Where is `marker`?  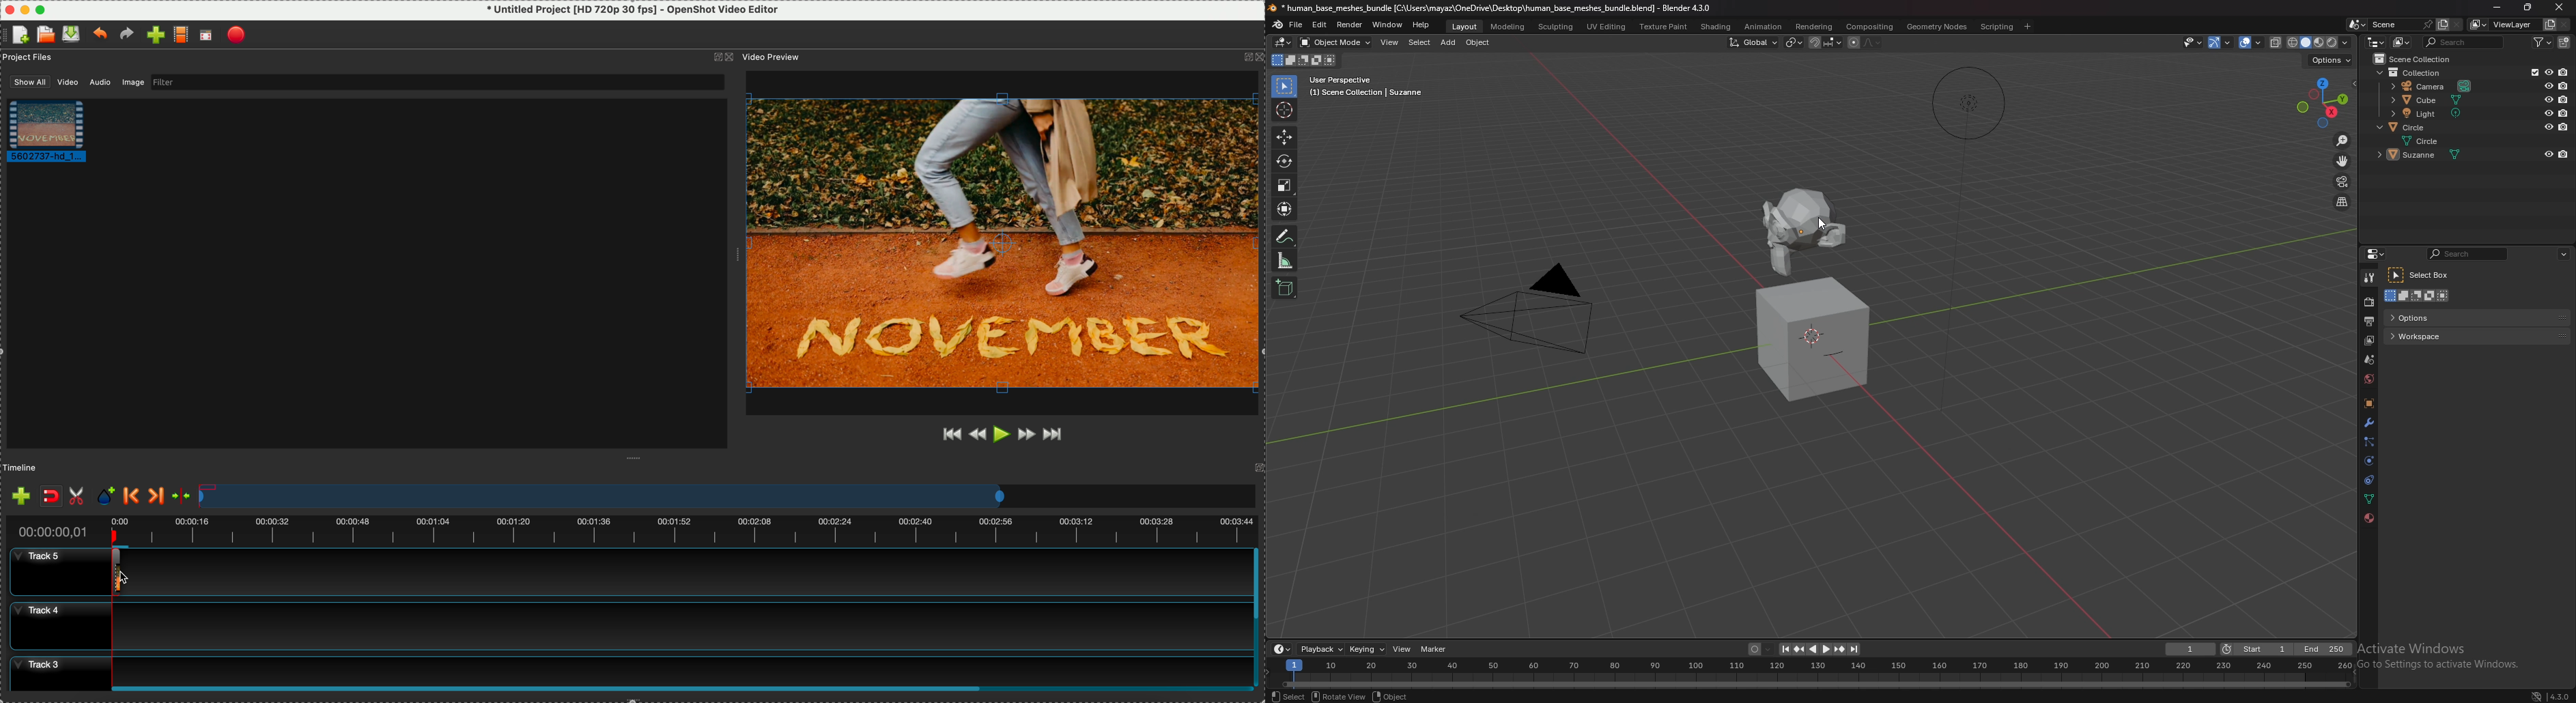
marker is located at coordinates (1434, 649).